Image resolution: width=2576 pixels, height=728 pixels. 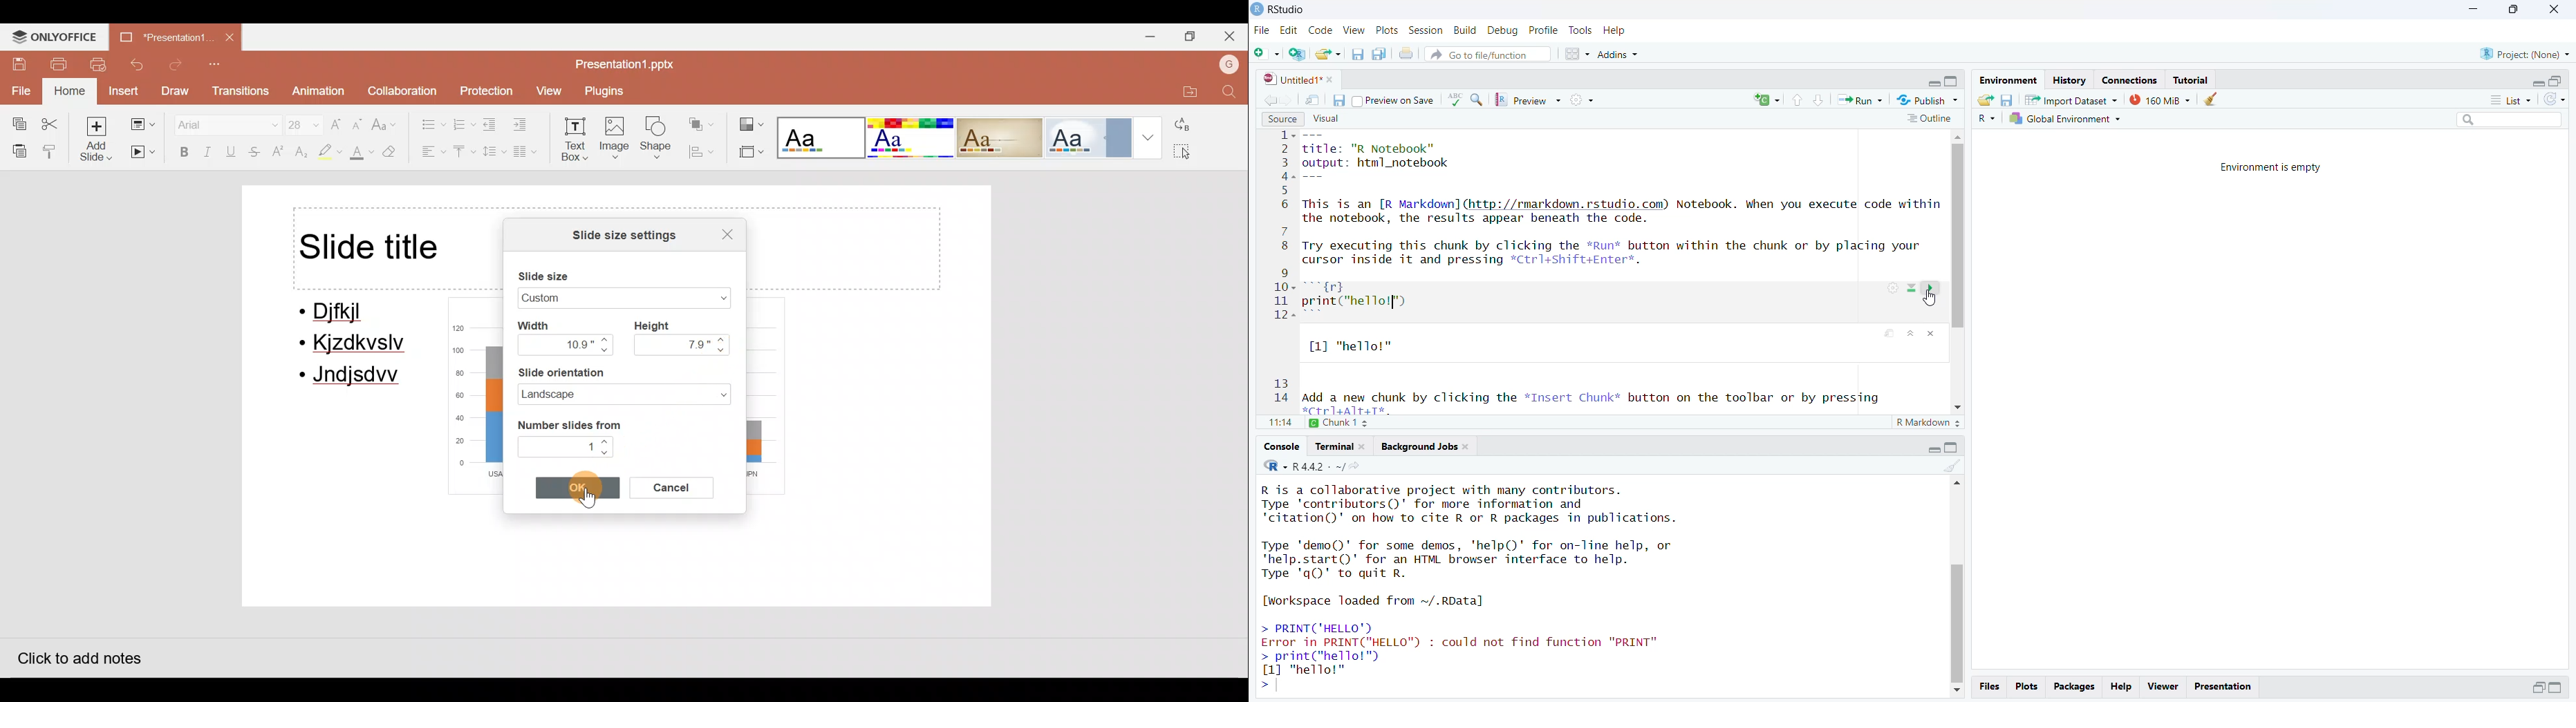 I want to click on environment, so click(x=2007, y=80).